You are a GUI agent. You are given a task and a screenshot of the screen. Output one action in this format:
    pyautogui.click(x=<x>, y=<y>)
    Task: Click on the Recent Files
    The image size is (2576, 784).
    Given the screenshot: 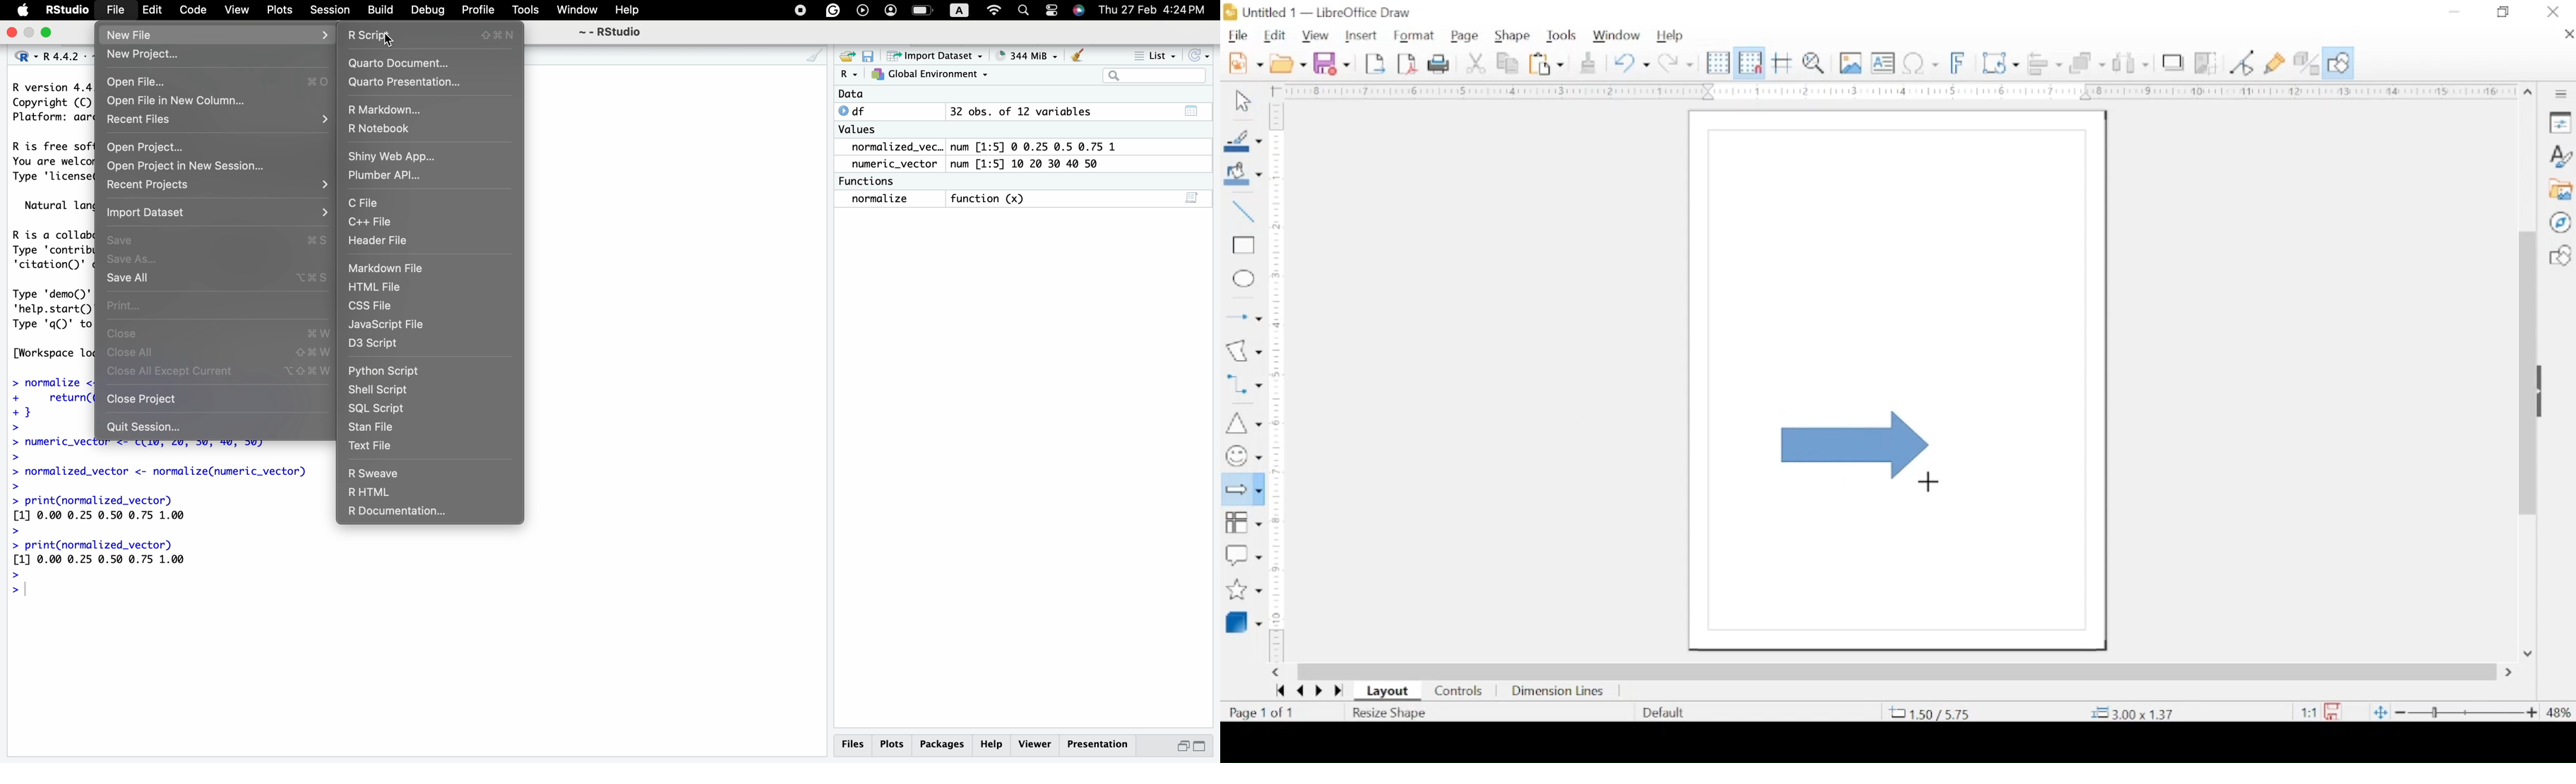 What is the action you would take?
    pyautogui.click(x=137, y=121)
    